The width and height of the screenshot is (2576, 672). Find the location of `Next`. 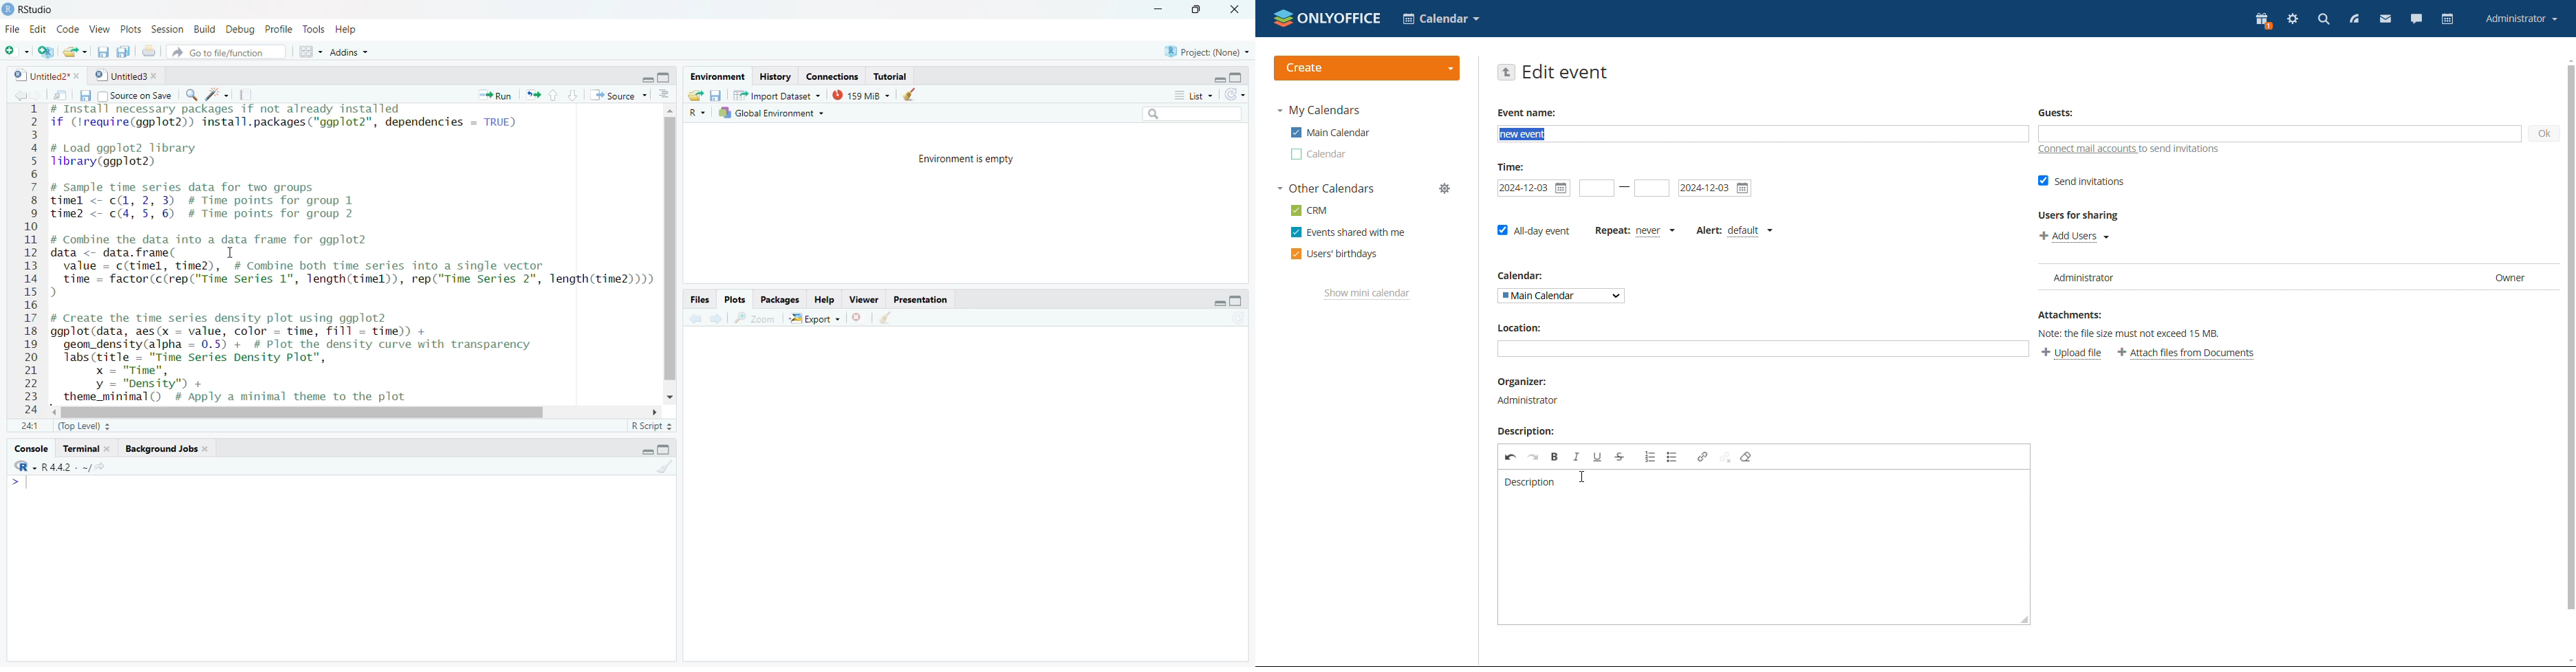

Next is located at coordinates (714, 320).